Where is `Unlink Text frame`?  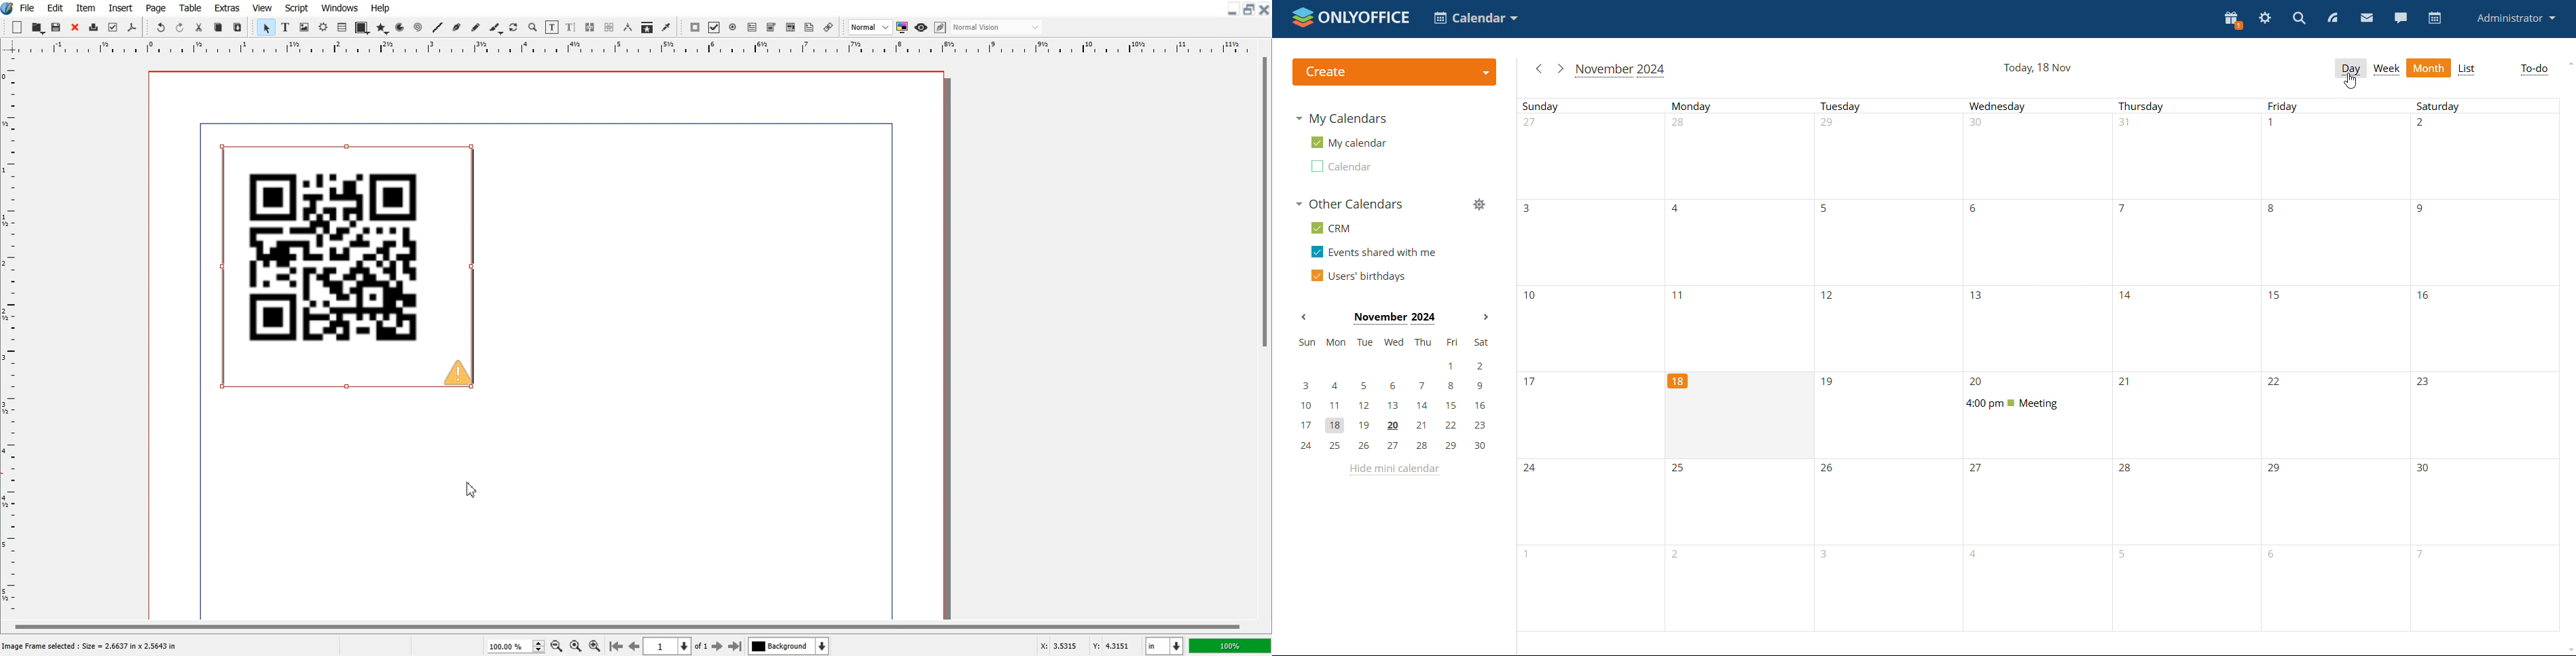
Unlink Text frame is located at coordinates (610, 27).